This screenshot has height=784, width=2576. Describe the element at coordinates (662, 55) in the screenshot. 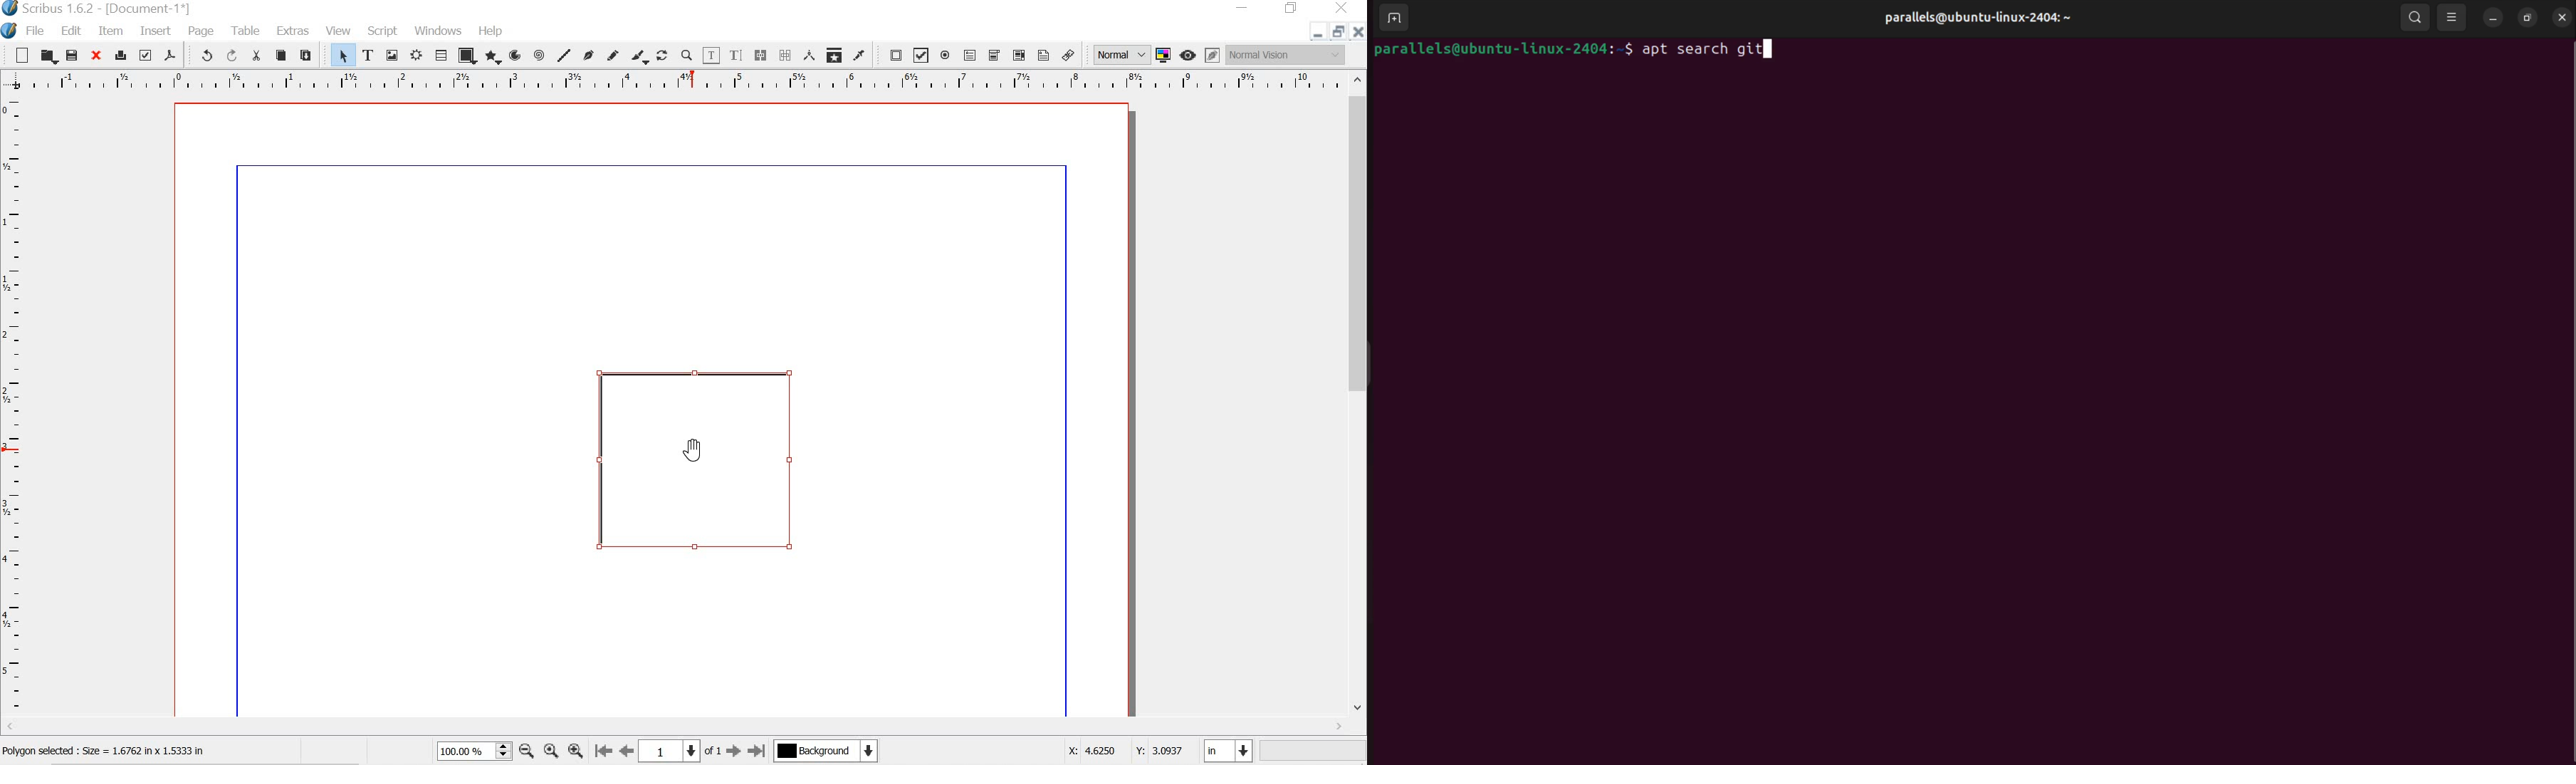

I see `rotate item` at that location.